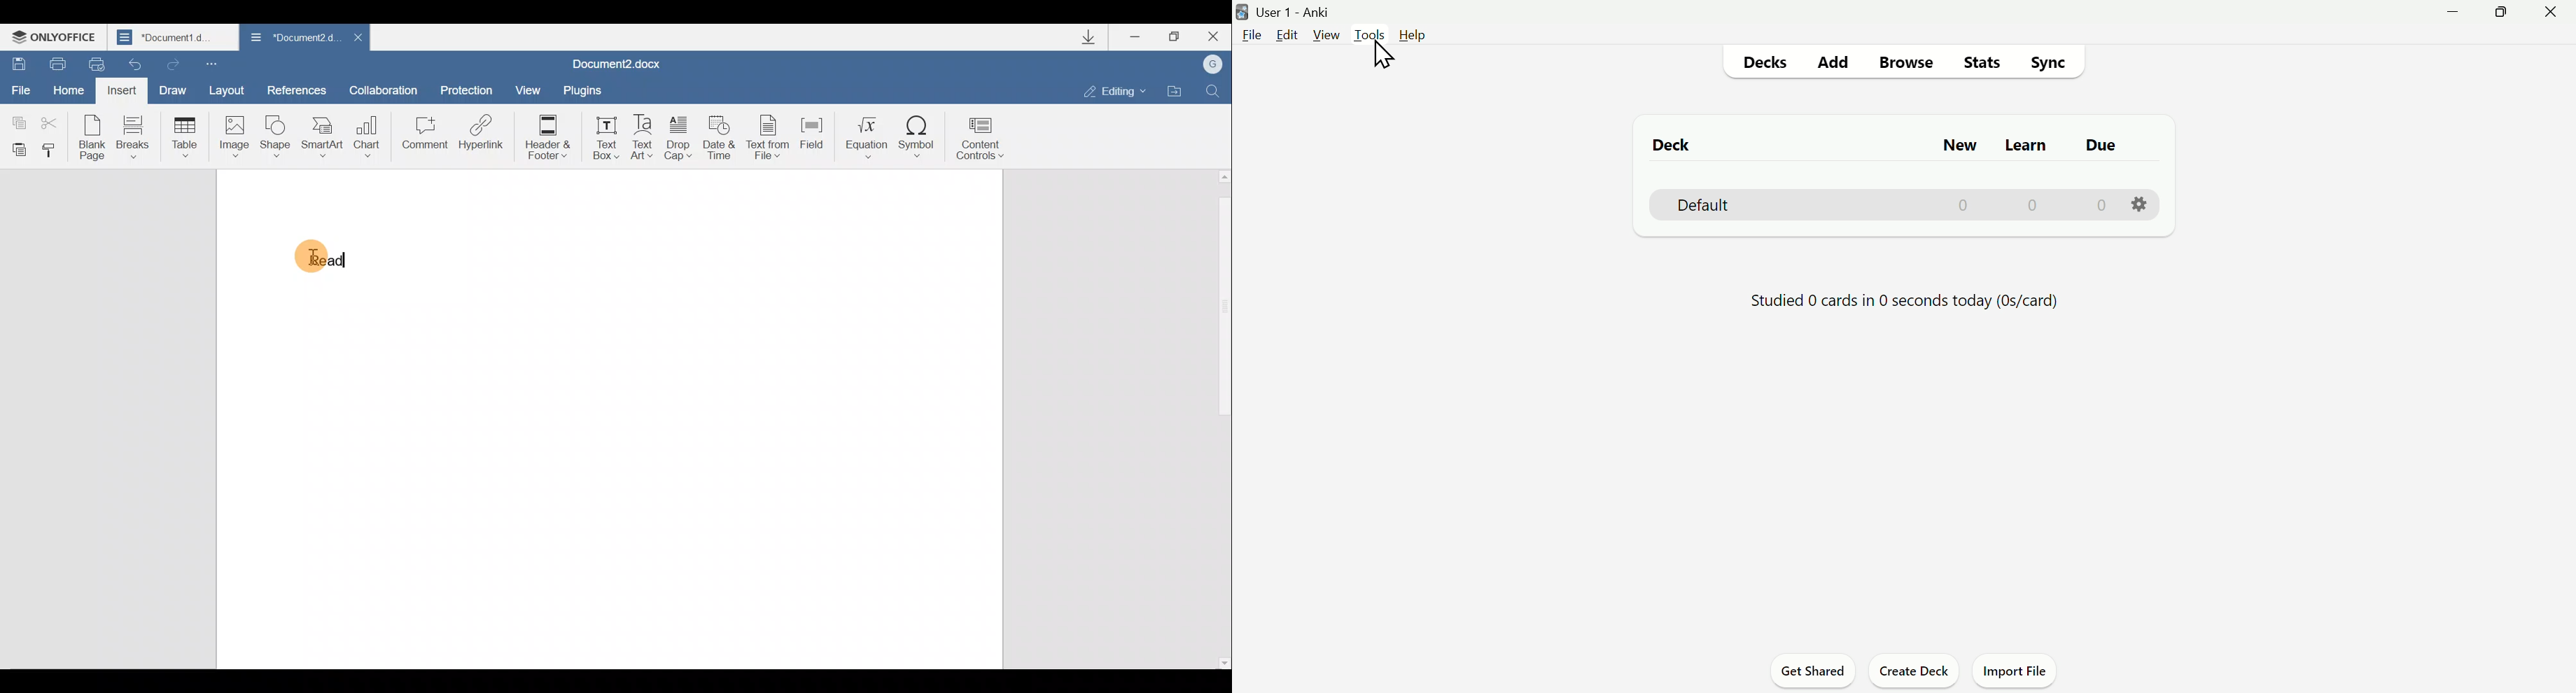 The height and width of the screenshot is (700, 2576). What do you see at coordinates (273, 137) in the screenshot?
I see `Shape` at bounding box center [273, 137].